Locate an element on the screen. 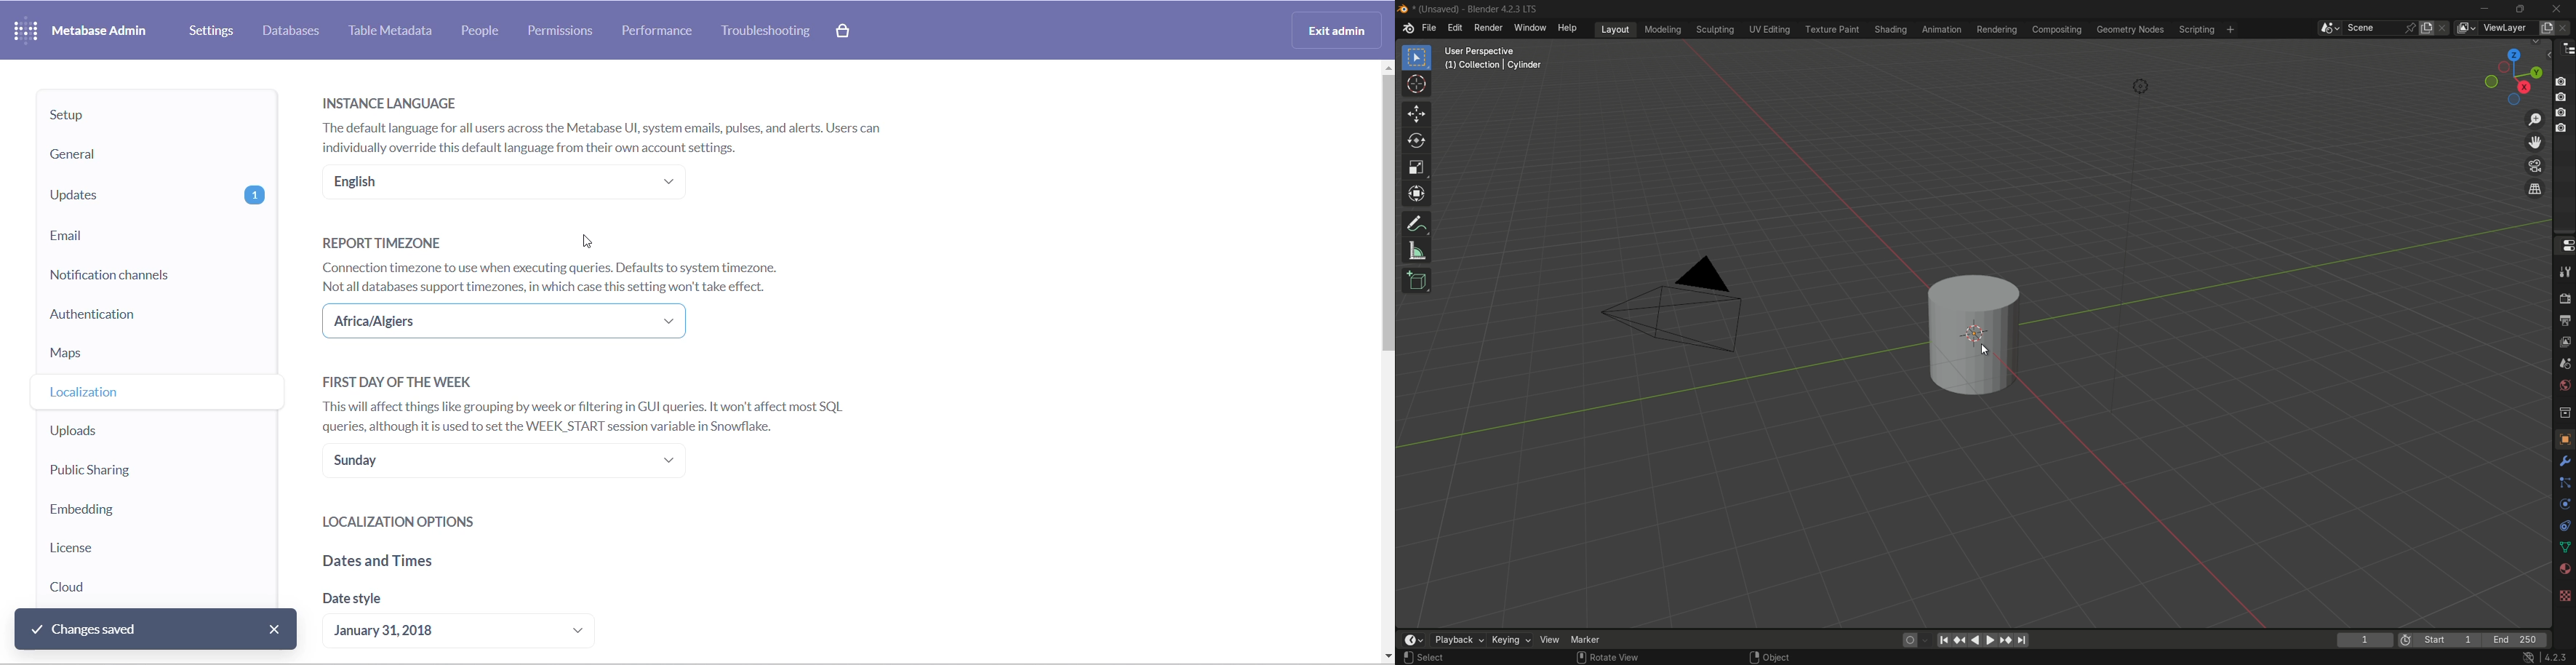  auto keying is located at coordinates (1907, 640).